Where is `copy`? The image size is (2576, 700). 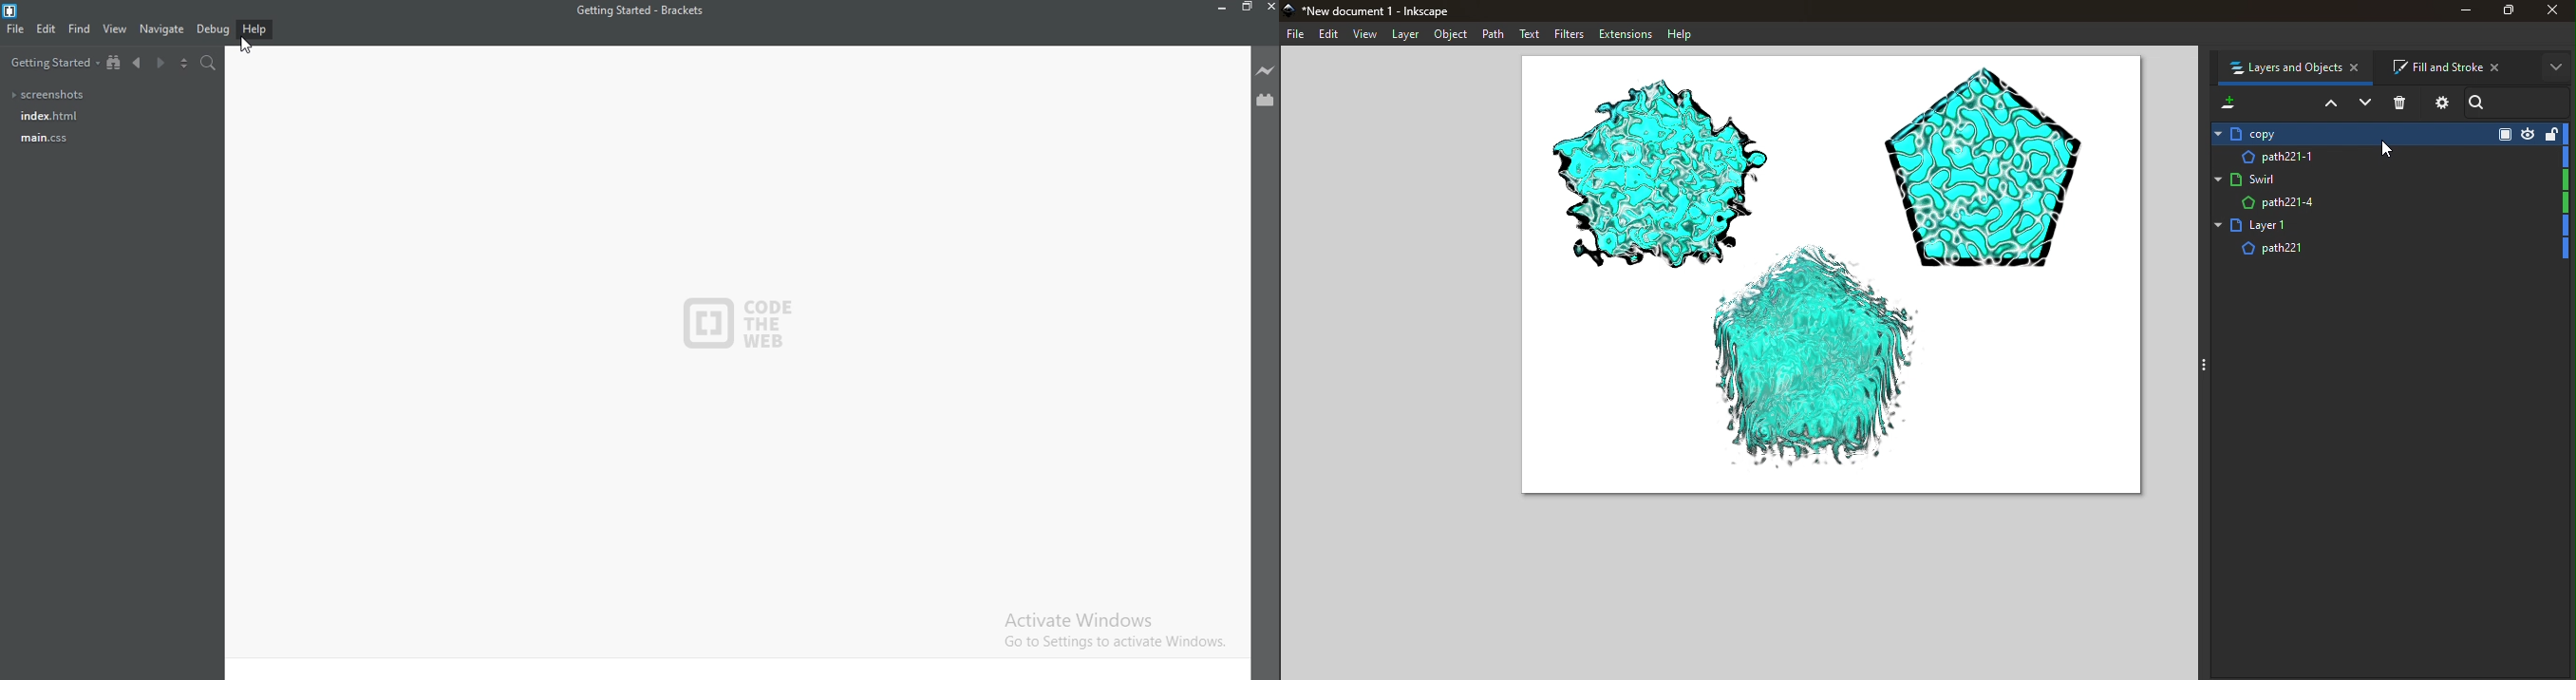 copy is located at coordinates (2345, 133).